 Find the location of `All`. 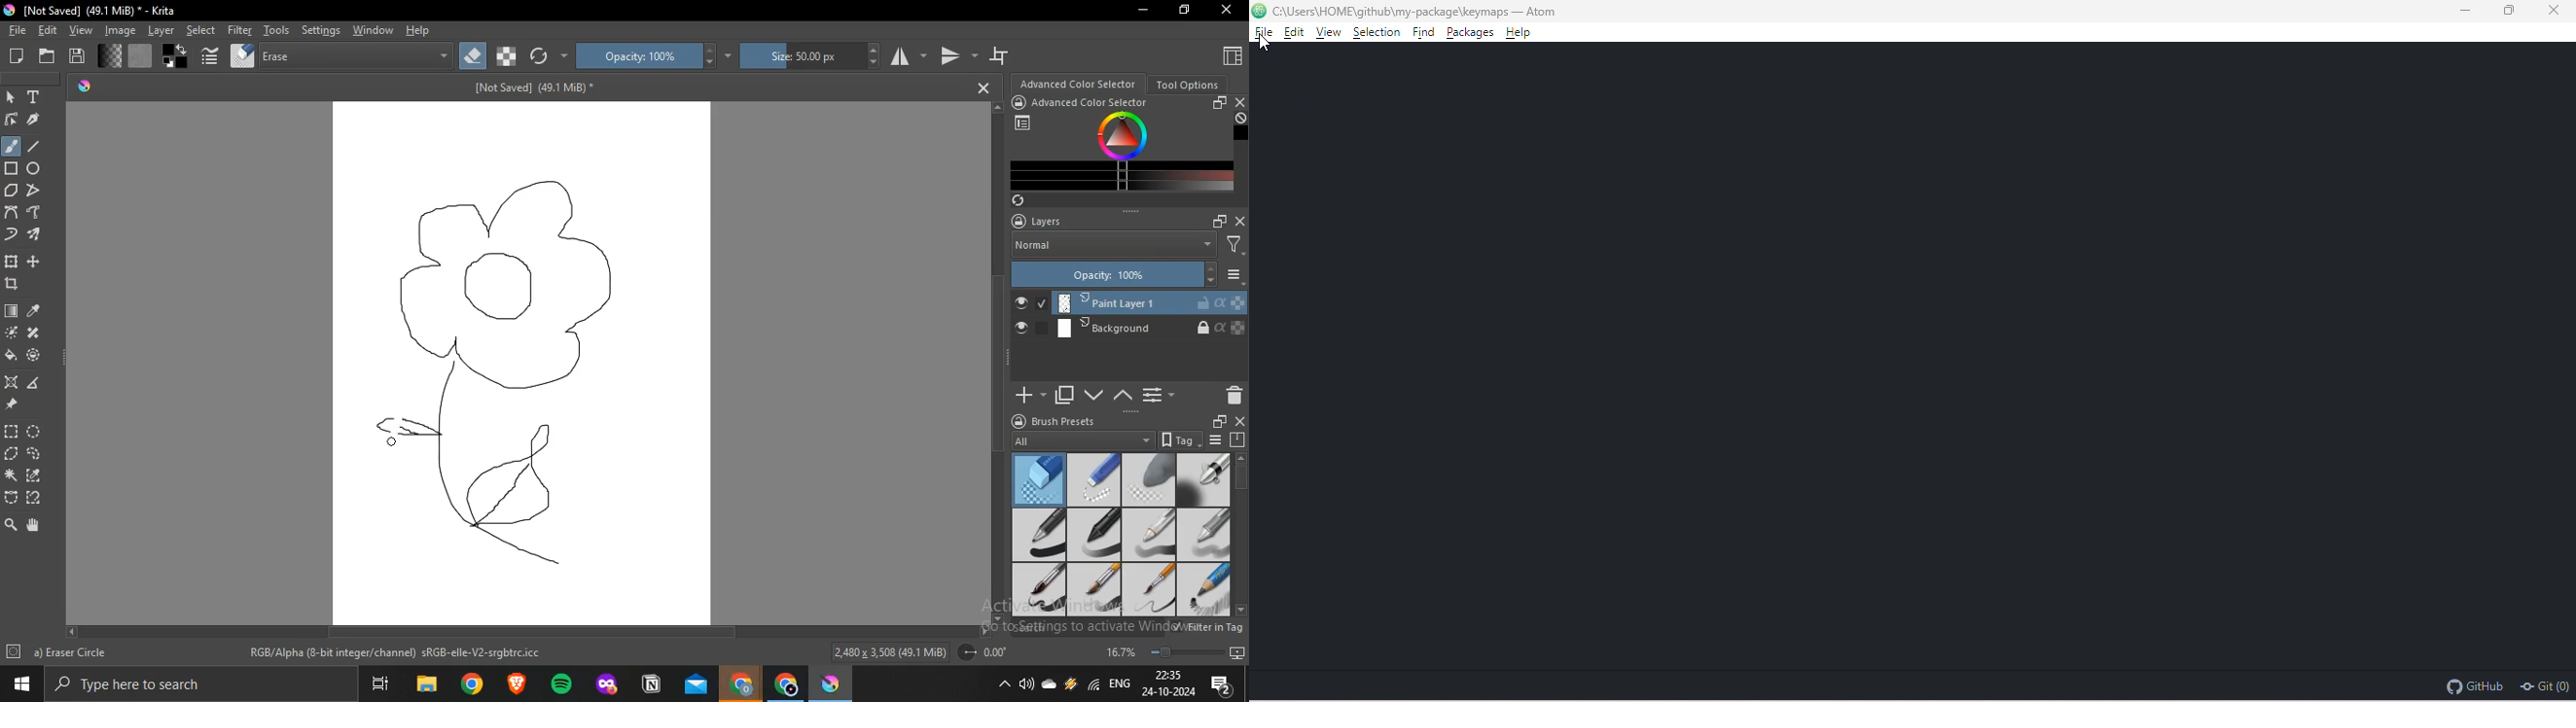

All is located at coordinates (1081, 439).